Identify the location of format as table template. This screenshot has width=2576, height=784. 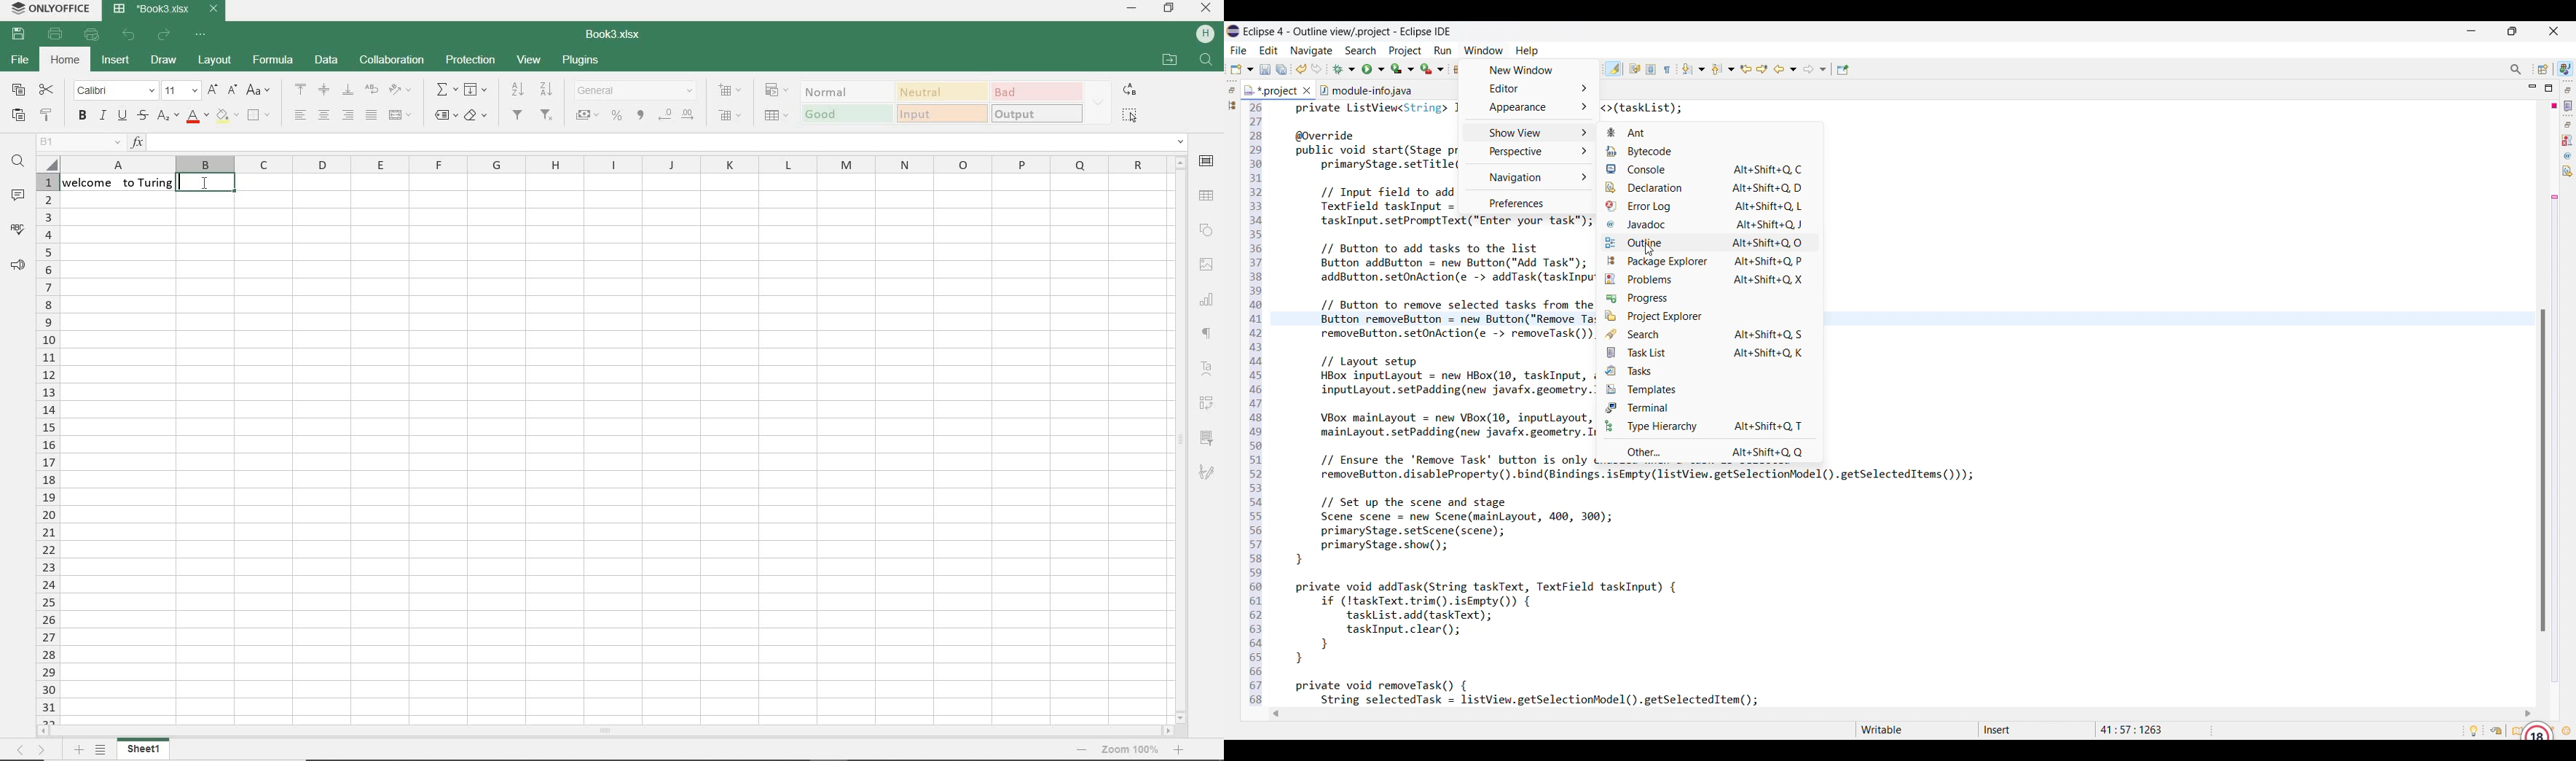
(776, 116).